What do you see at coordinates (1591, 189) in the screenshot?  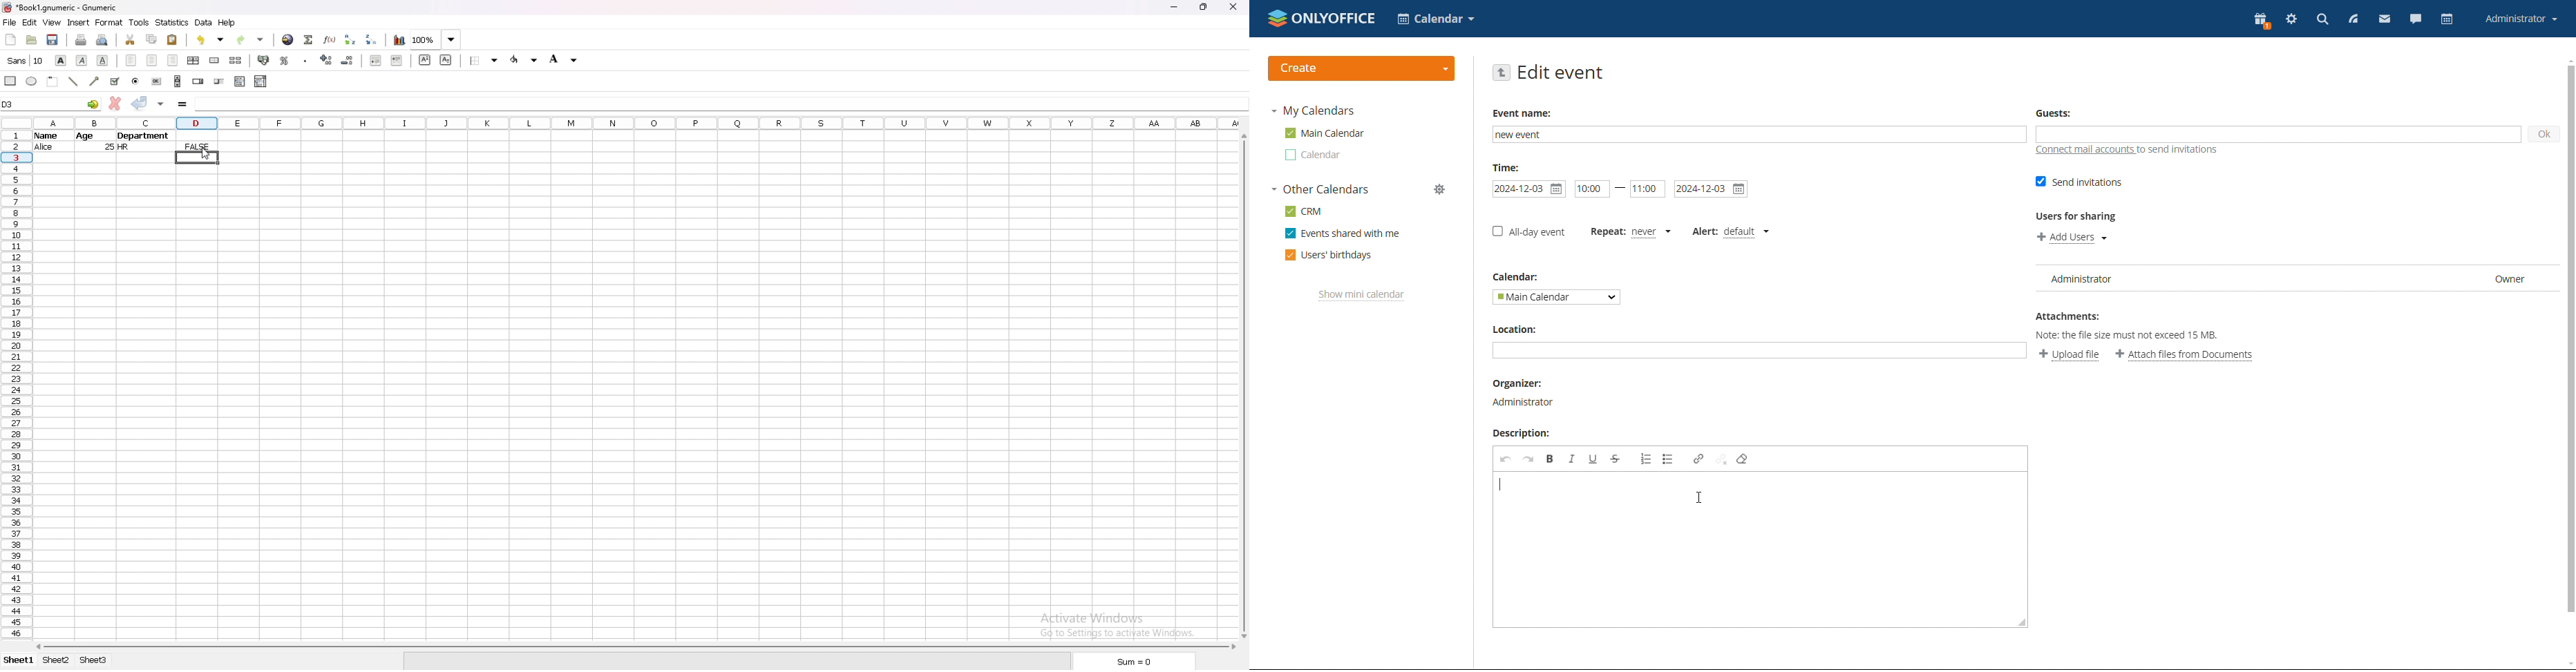 I see `start date` at bounding box center [1591, 189].